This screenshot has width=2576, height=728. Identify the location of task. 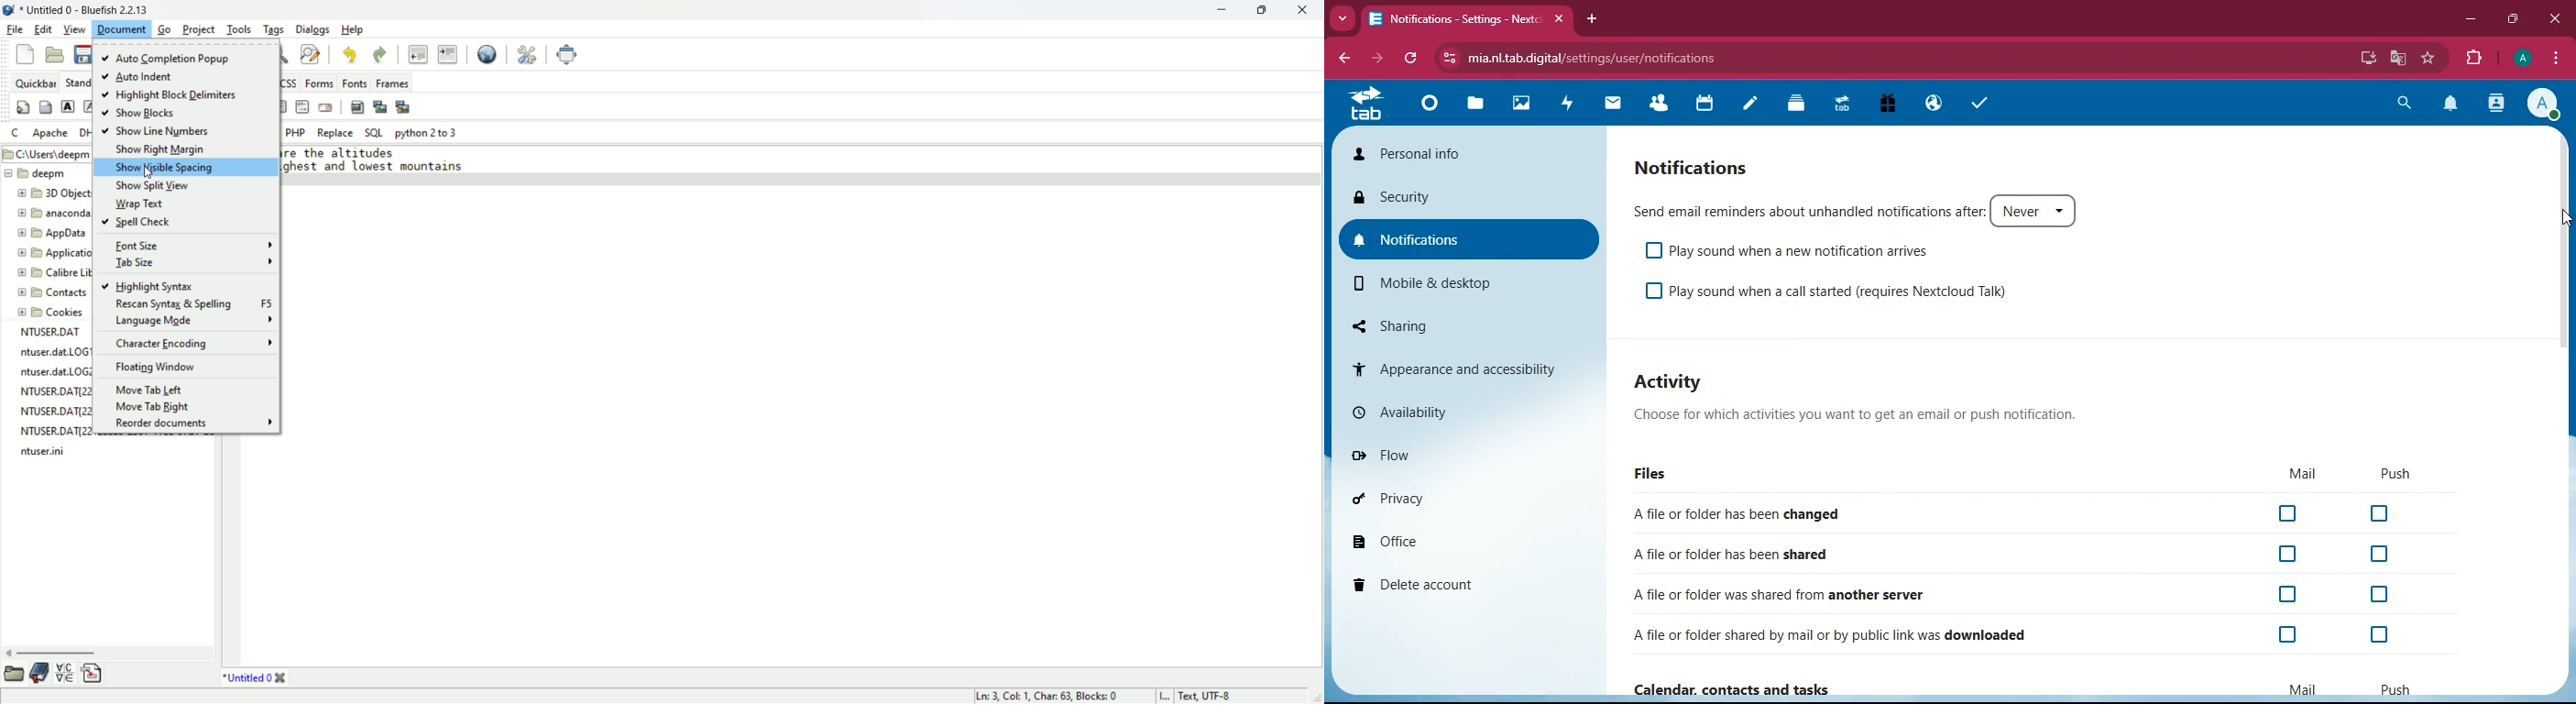
(1984, 105).